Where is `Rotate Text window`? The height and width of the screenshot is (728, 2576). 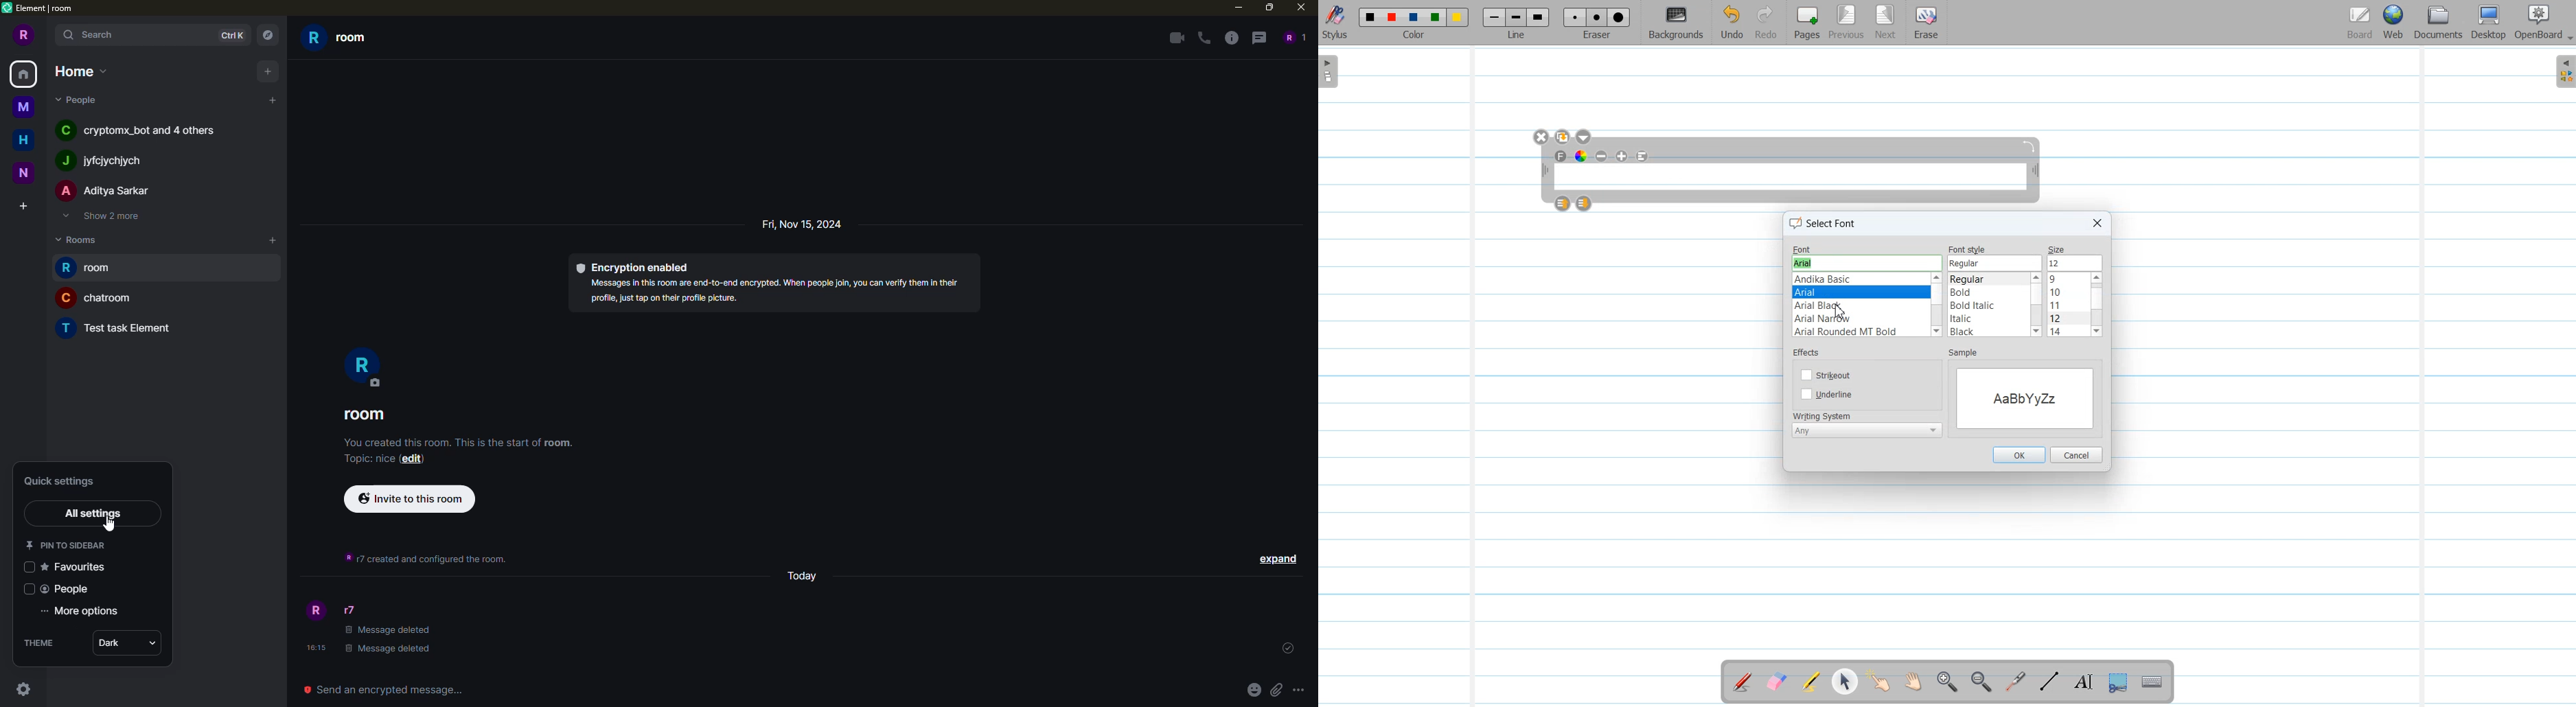
Rotate Text window is located at coordinates (2030, 145).